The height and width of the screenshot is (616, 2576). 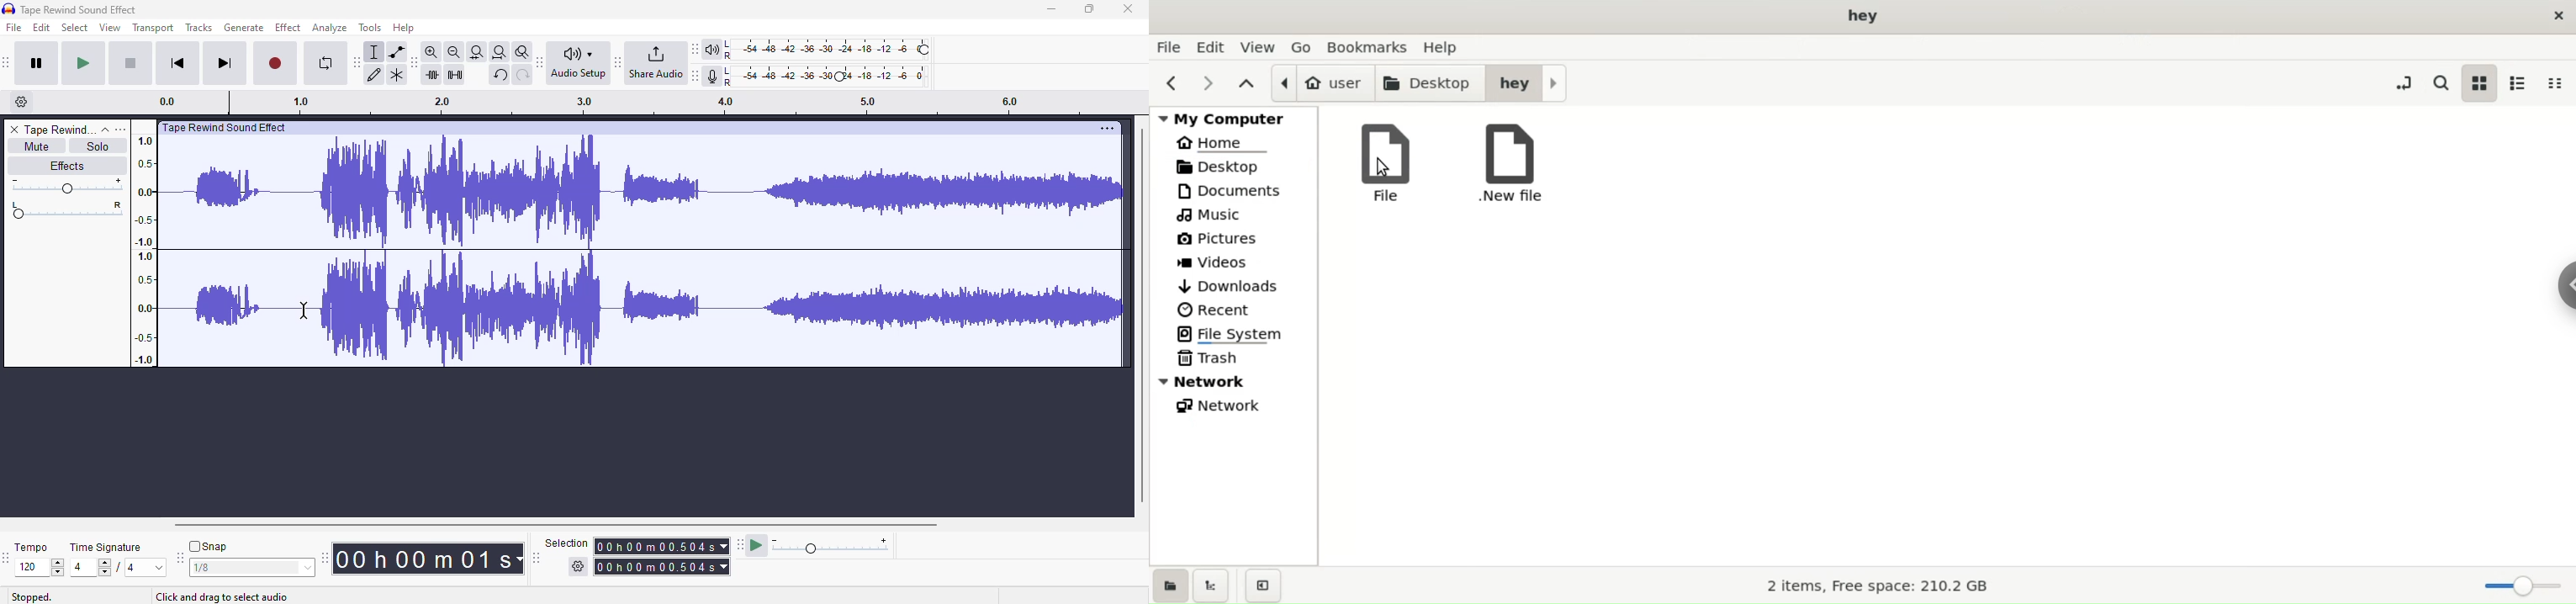 What do you see at coordinates (1233, 262) in the screenshot?
I see `videos` at bounding box center [1233, 262].